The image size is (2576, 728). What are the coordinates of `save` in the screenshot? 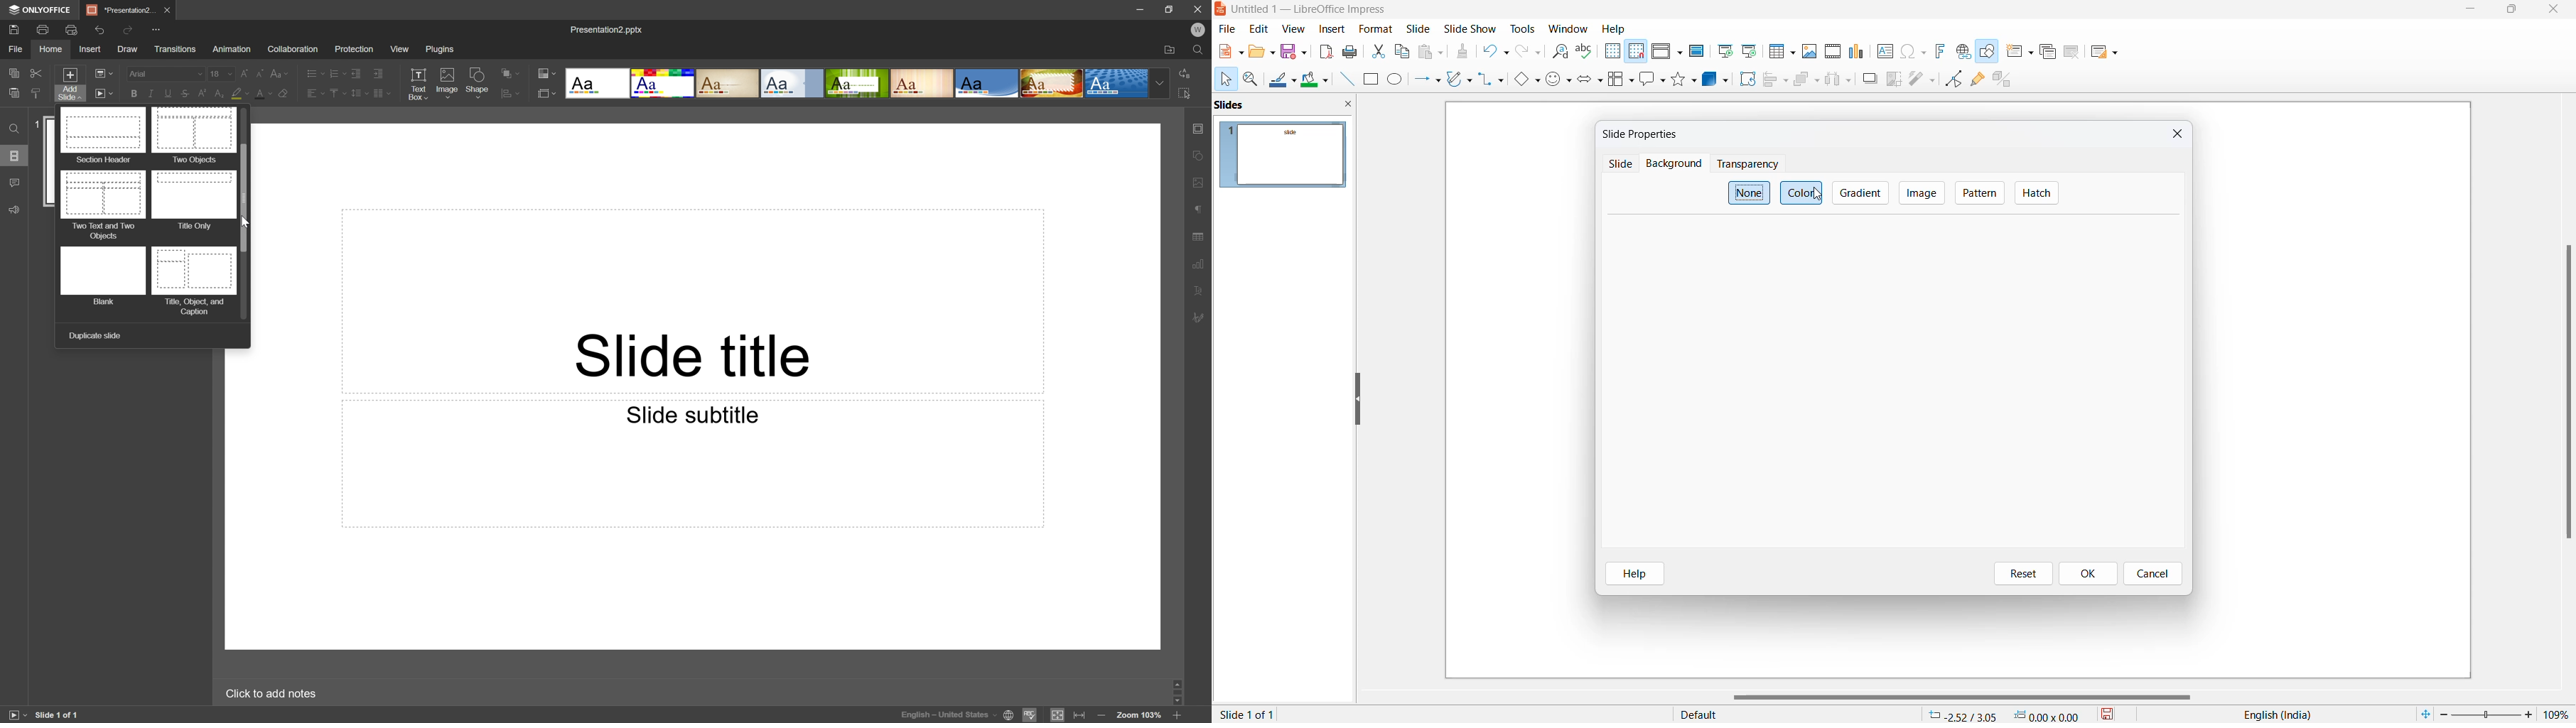 It's located at (2108, 713).